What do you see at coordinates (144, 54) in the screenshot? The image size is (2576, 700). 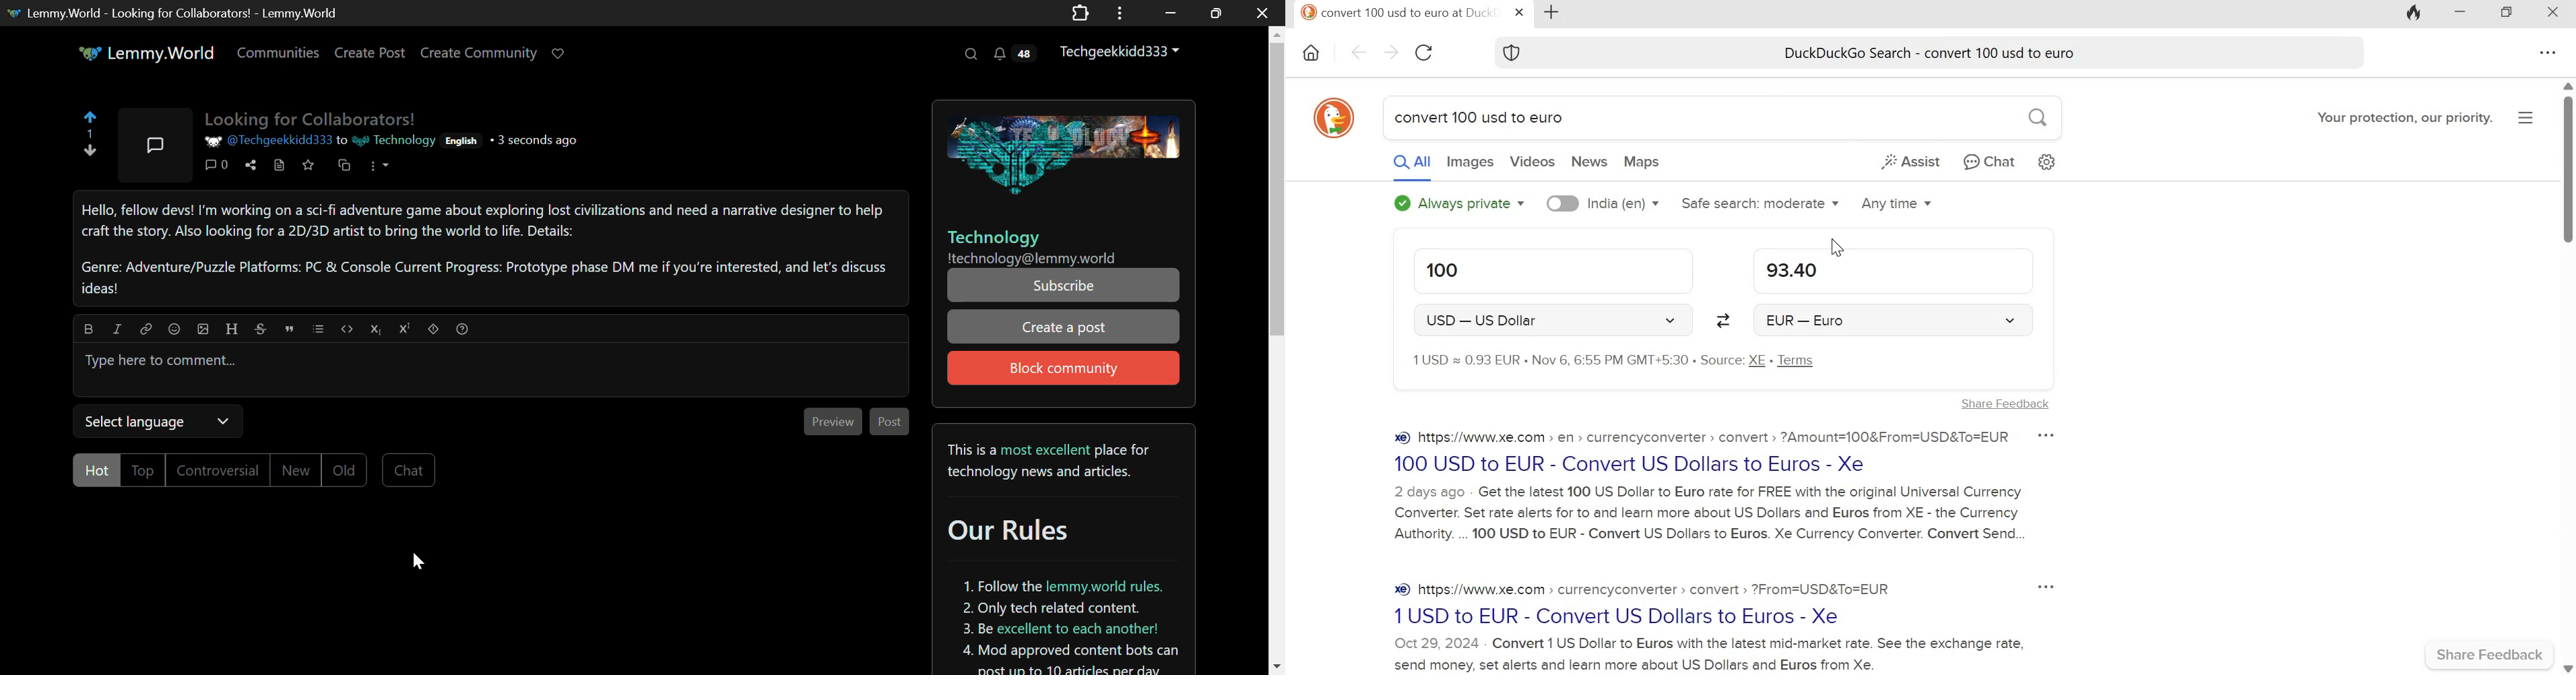 I see `Lemmy.World` at bounding box center [144, 54].